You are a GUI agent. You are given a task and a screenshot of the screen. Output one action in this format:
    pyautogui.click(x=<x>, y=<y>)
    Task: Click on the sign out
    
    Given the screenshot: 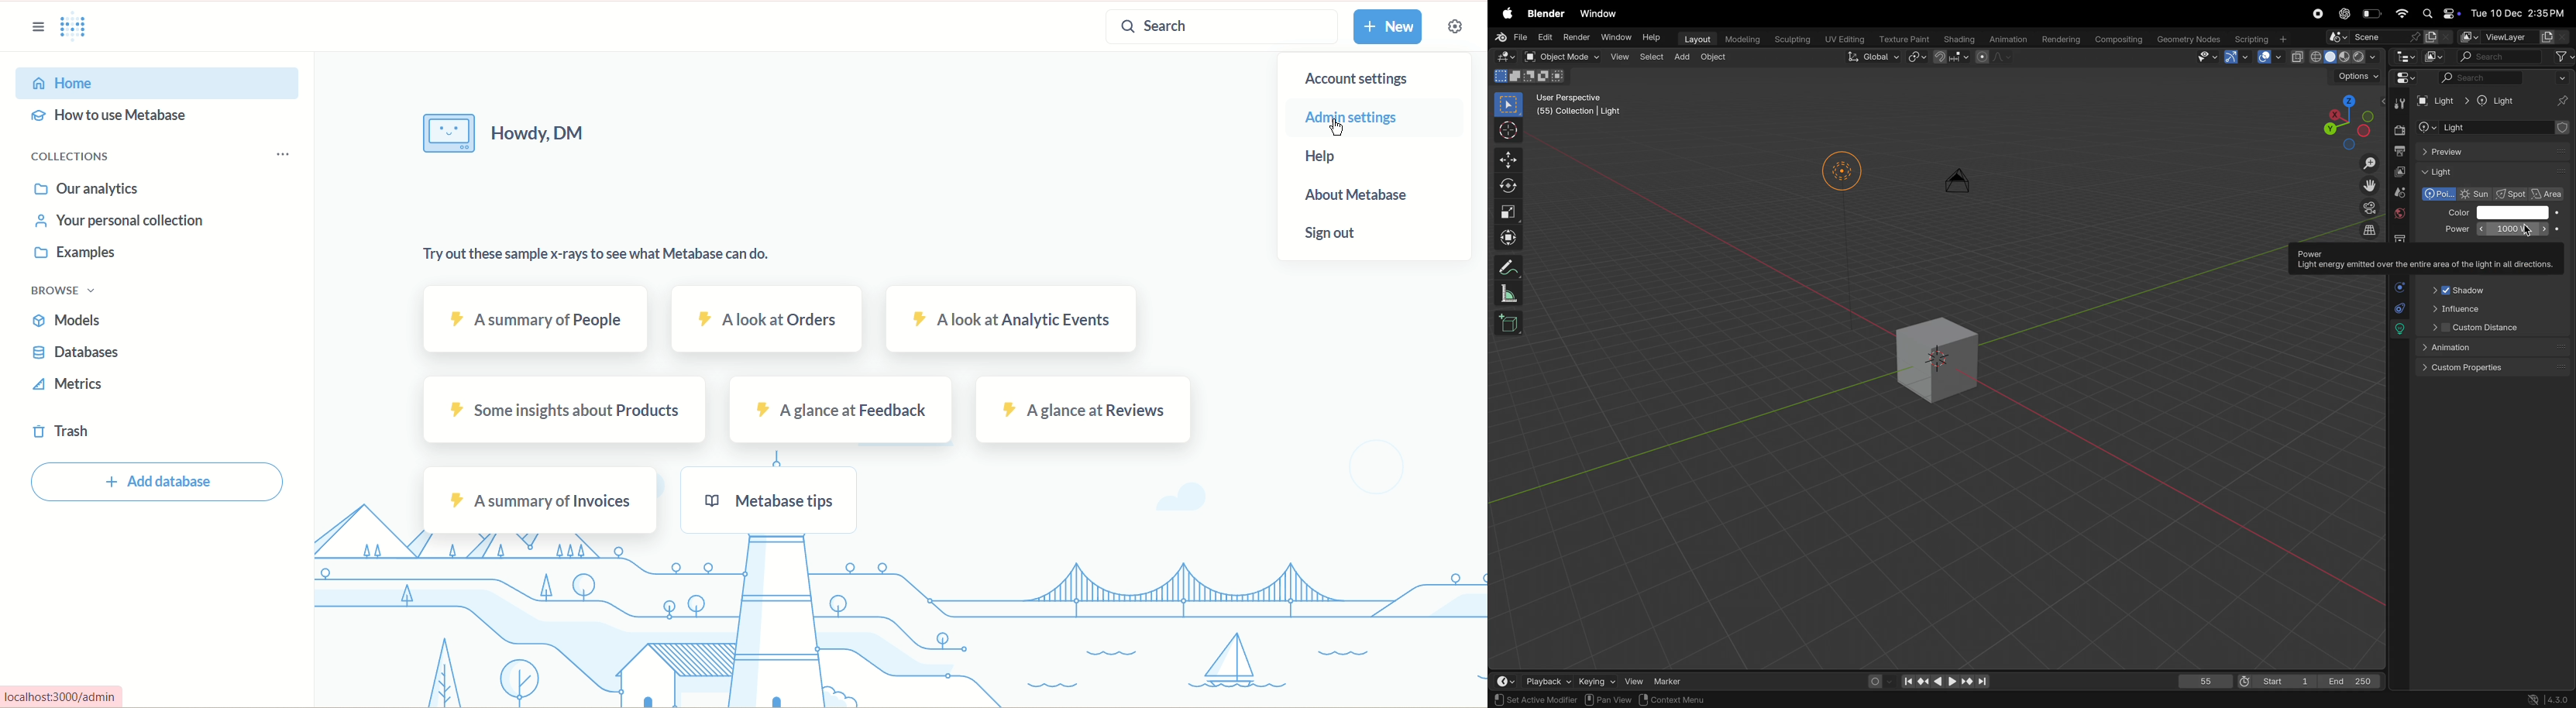 What is the action you would take?
    pyautogui.click(x=1336, y=235)
    